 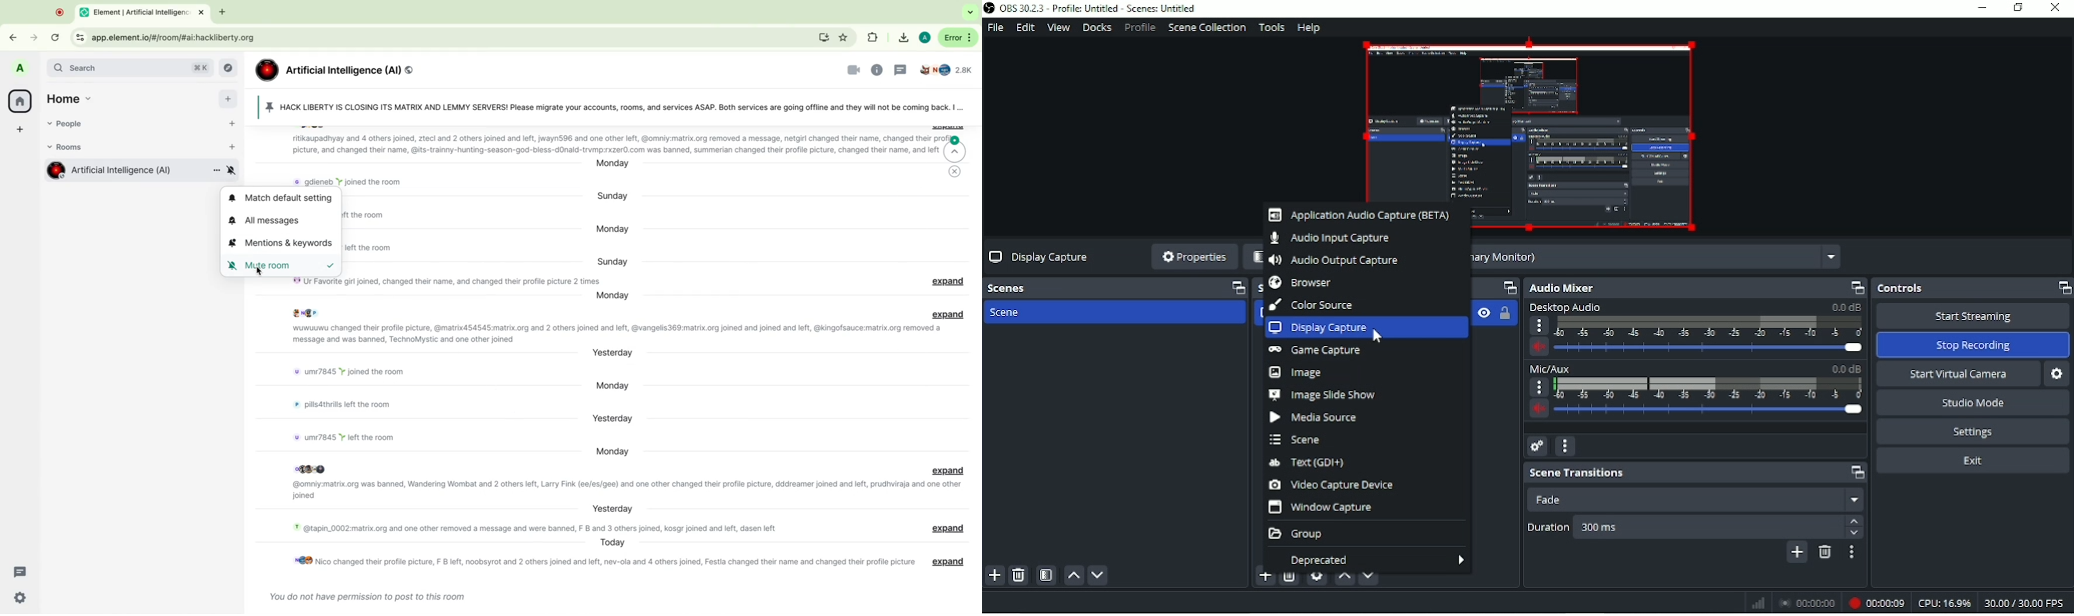 What do you see at coordinates (1336, 260) in the screenshot?
I see `Audio output capture` at bounding box center [1336, 260].